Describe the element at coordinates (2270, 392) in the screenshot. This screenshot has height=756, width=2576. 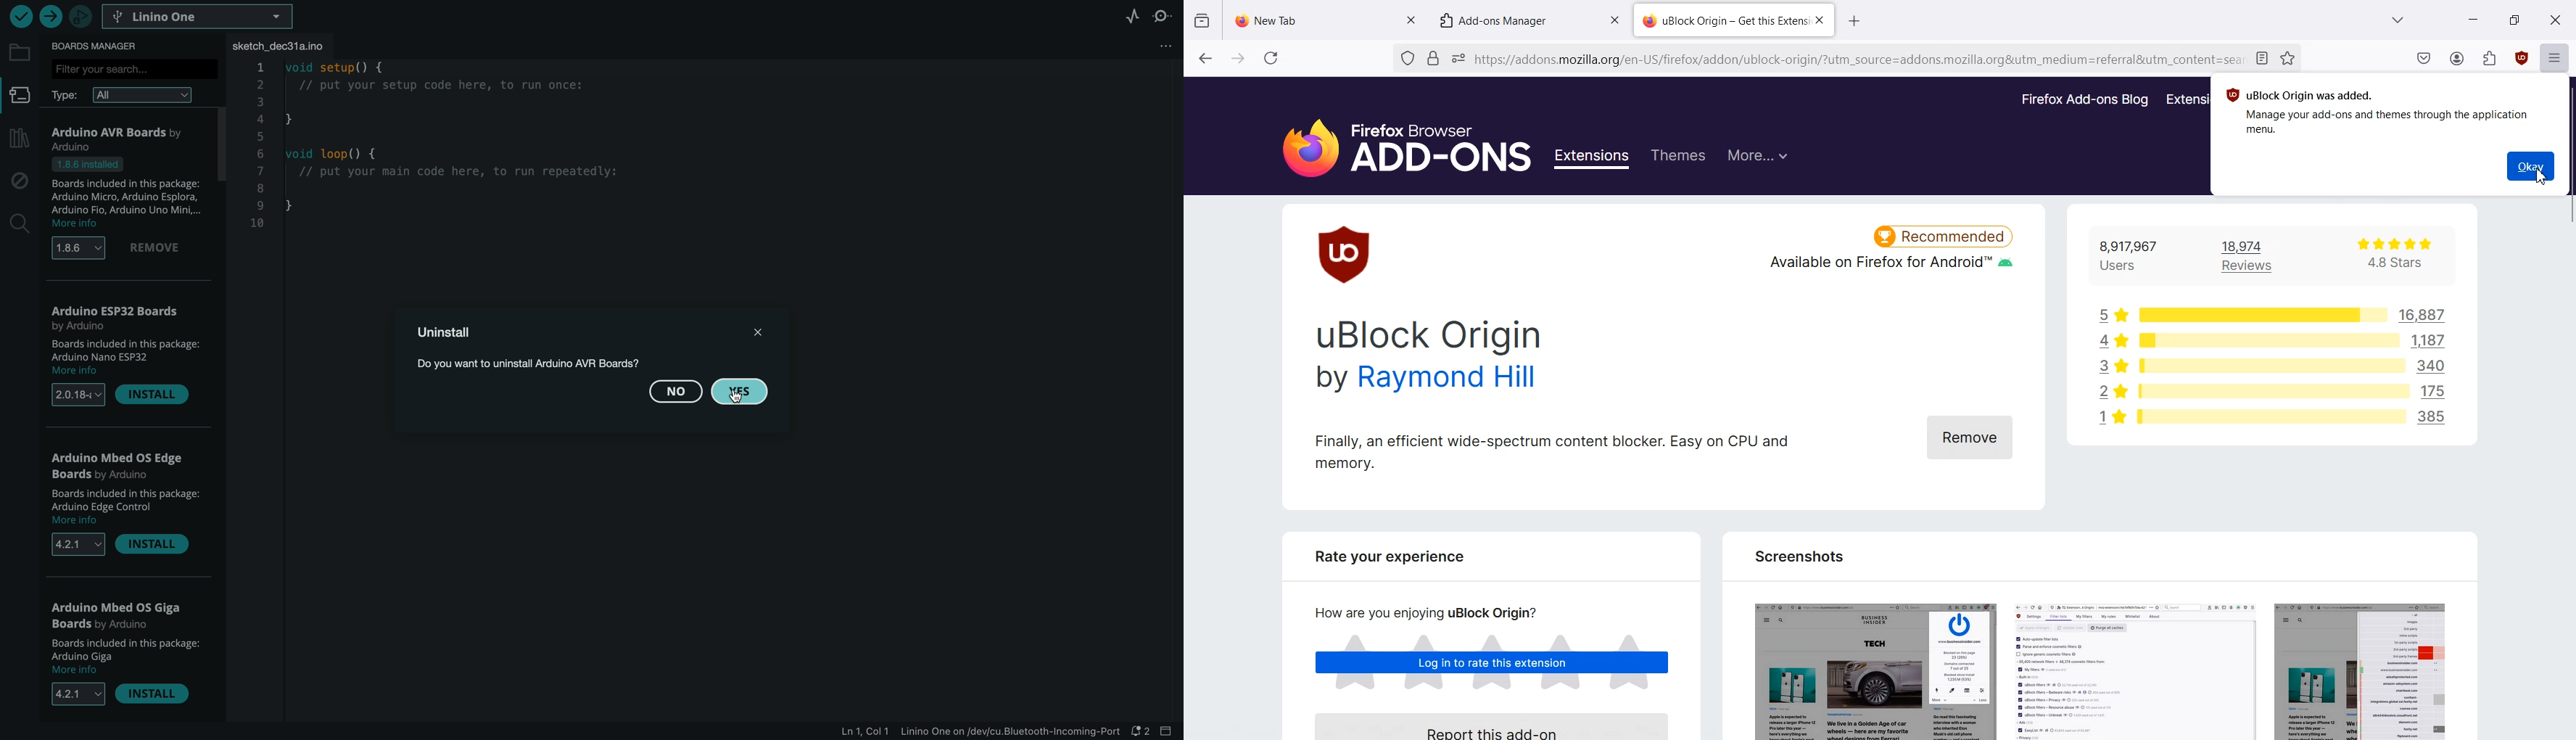
I see `rating bar` at that location.